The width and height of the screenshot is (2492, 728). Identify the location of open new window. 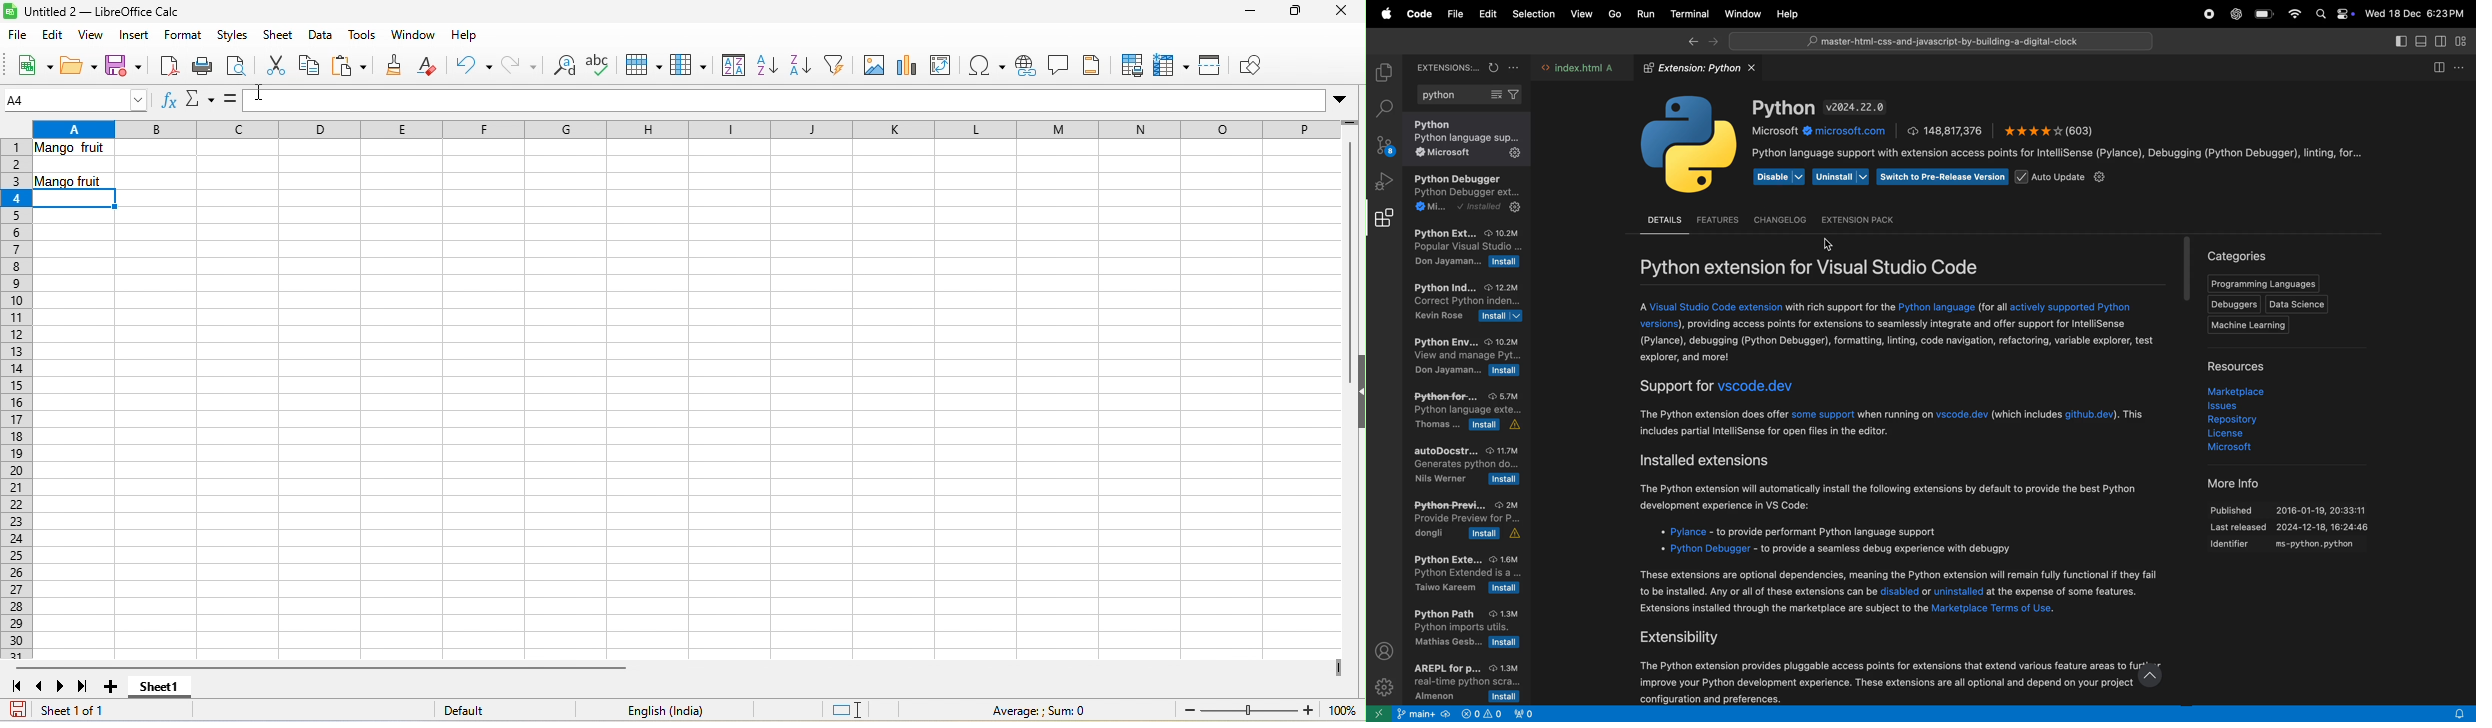
(1380, 713).